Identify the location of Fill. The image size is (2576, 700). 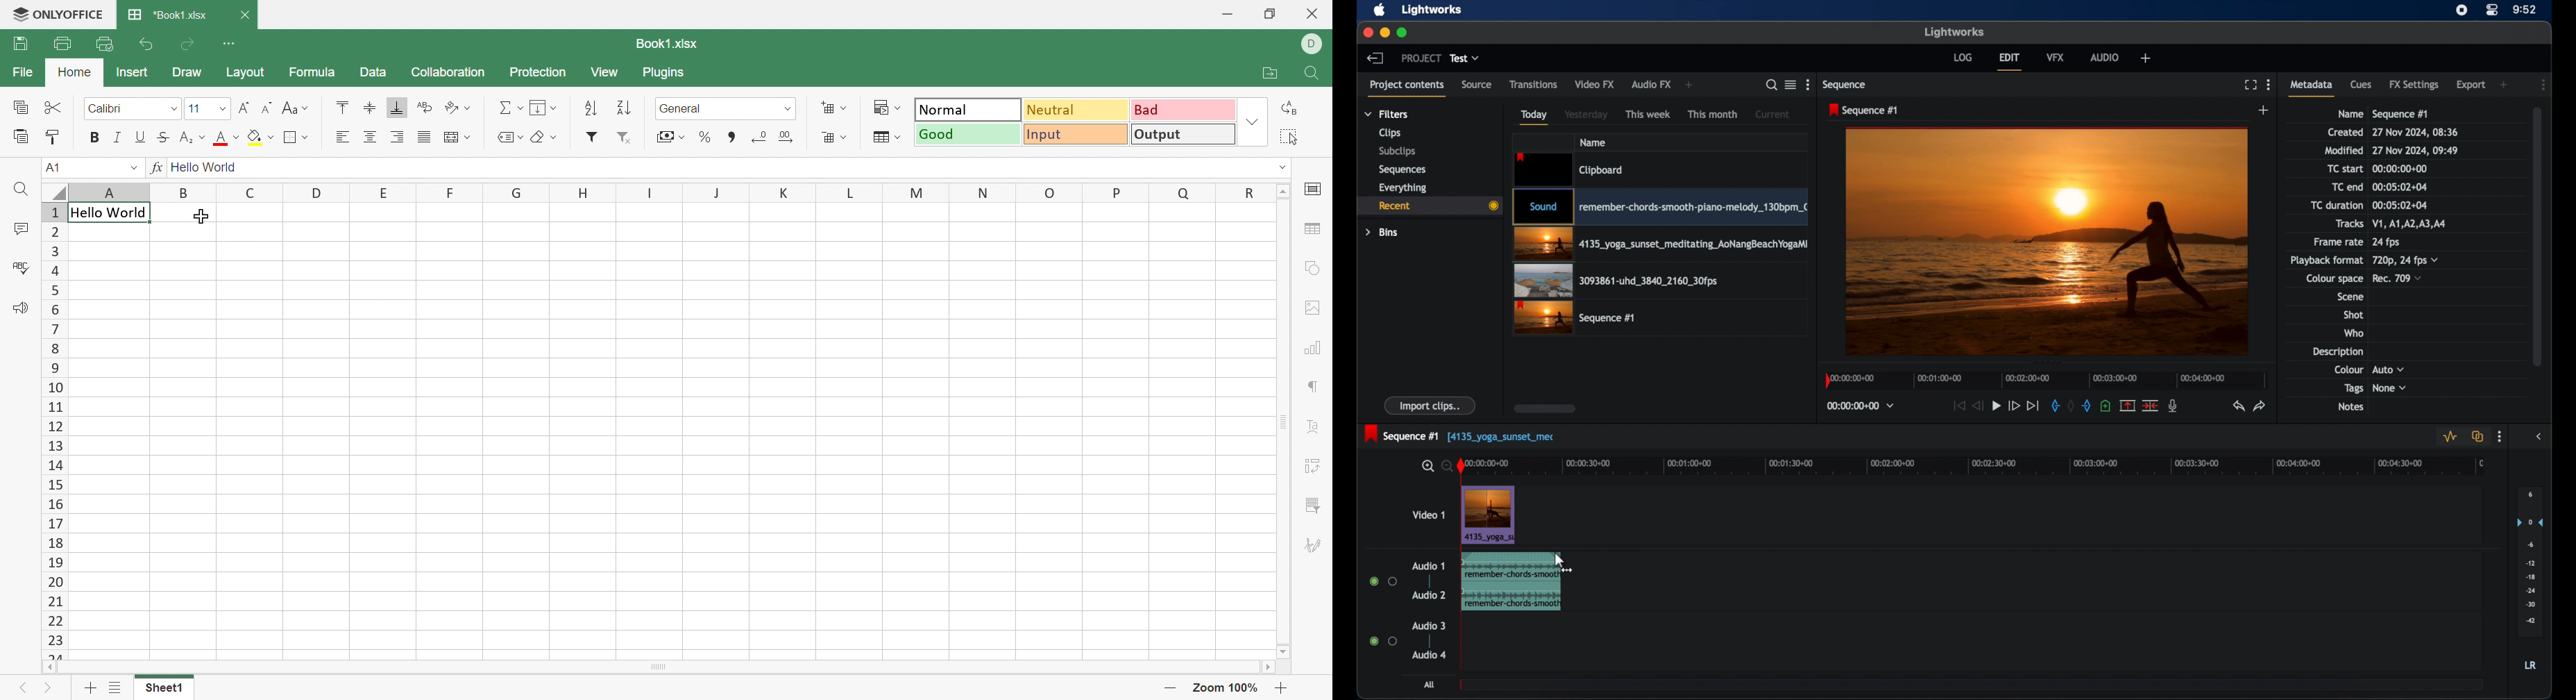
(541, 108).